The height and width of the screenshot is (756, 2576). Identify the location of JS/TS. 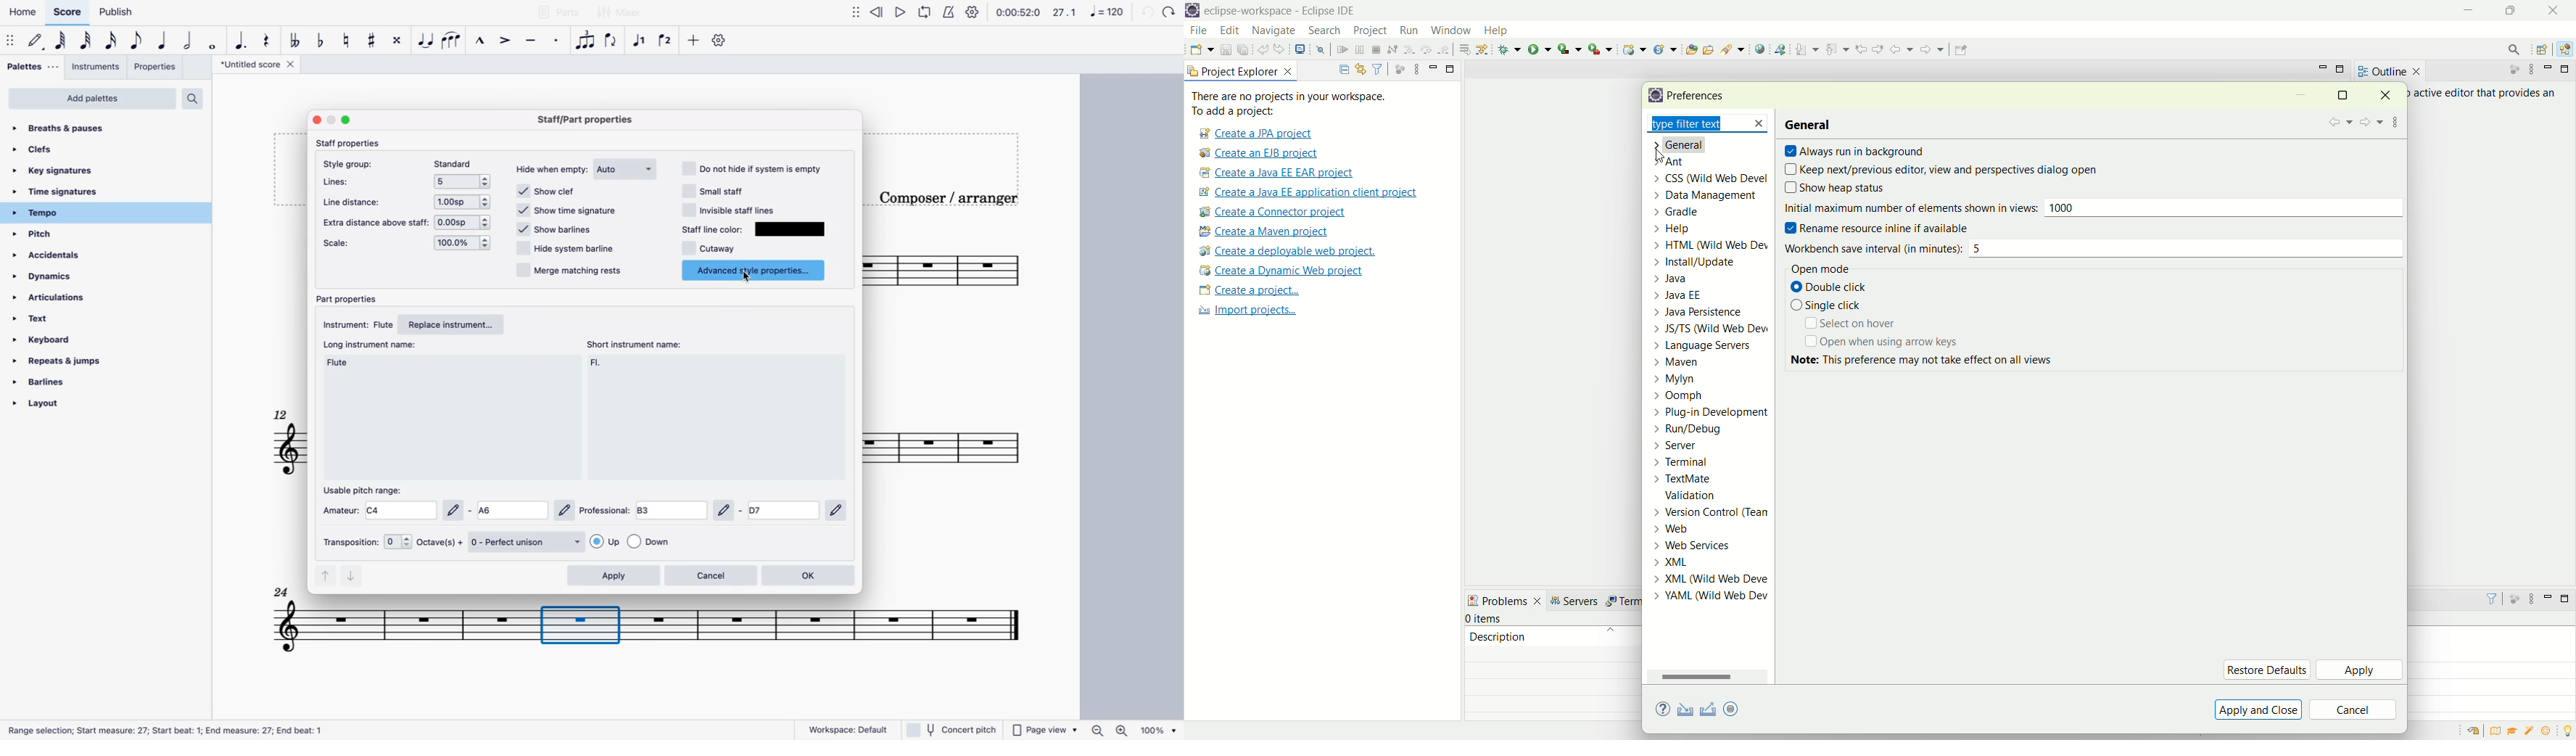
(1709, 328).